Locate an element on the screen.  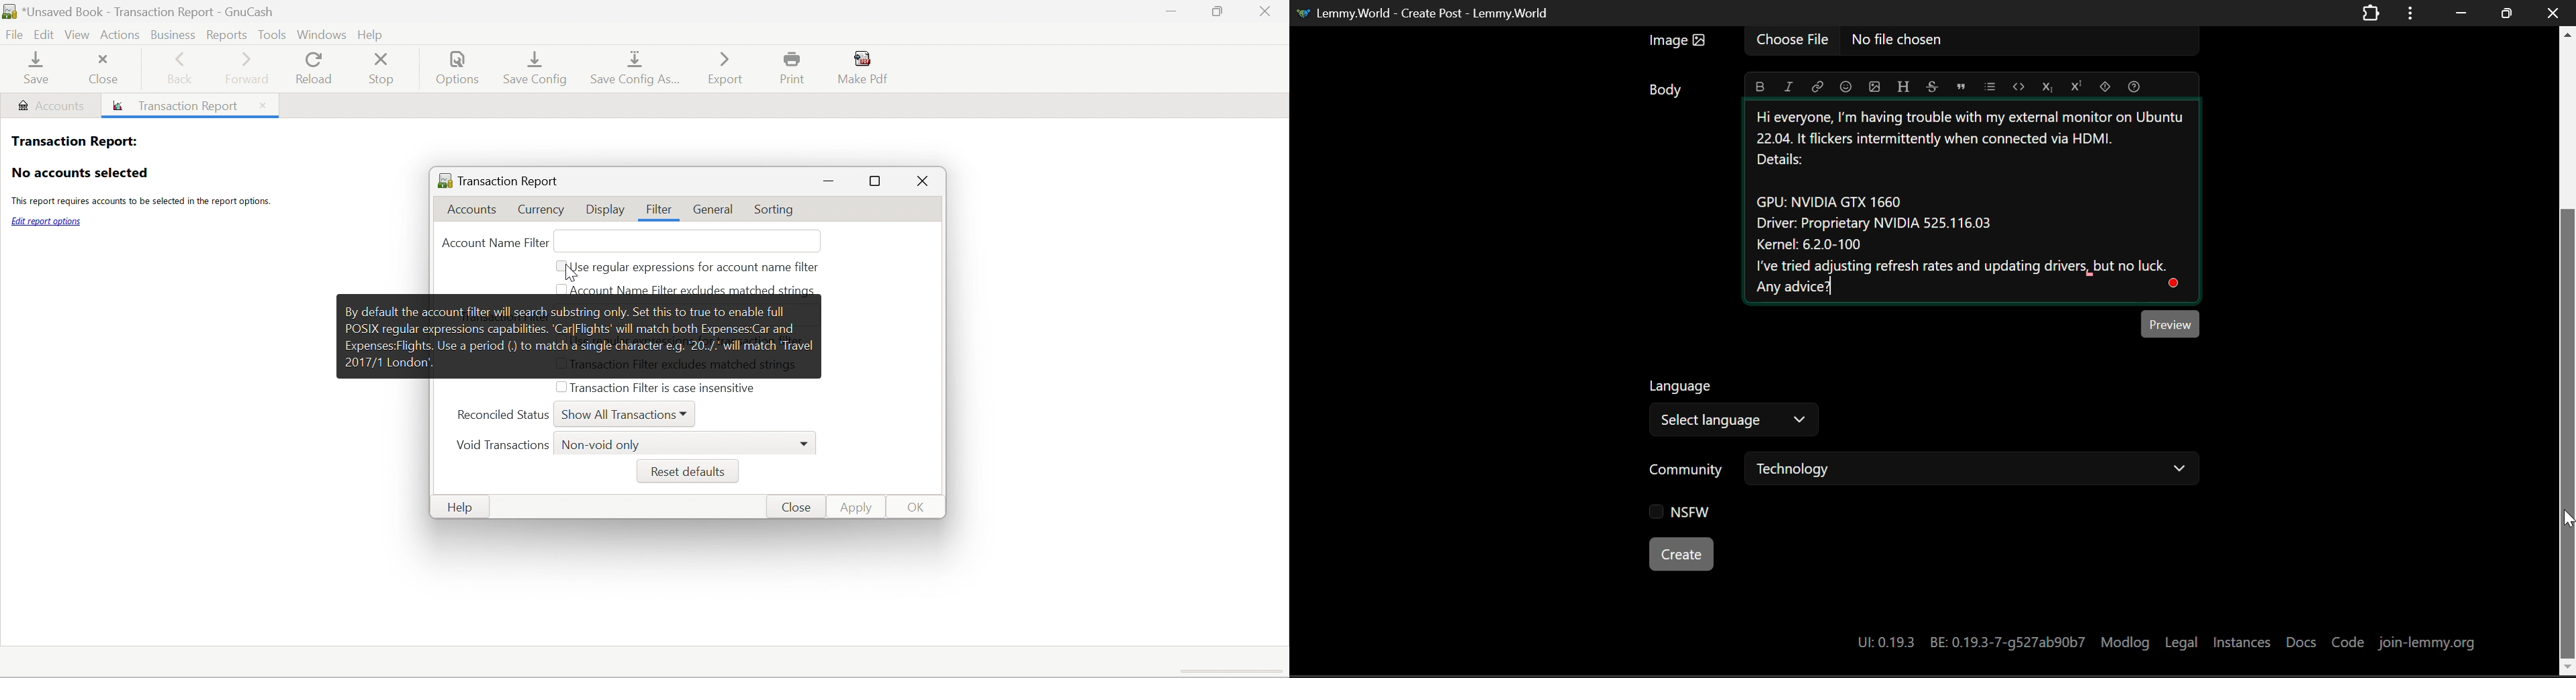
Filter is located at coordinates (659, 209).